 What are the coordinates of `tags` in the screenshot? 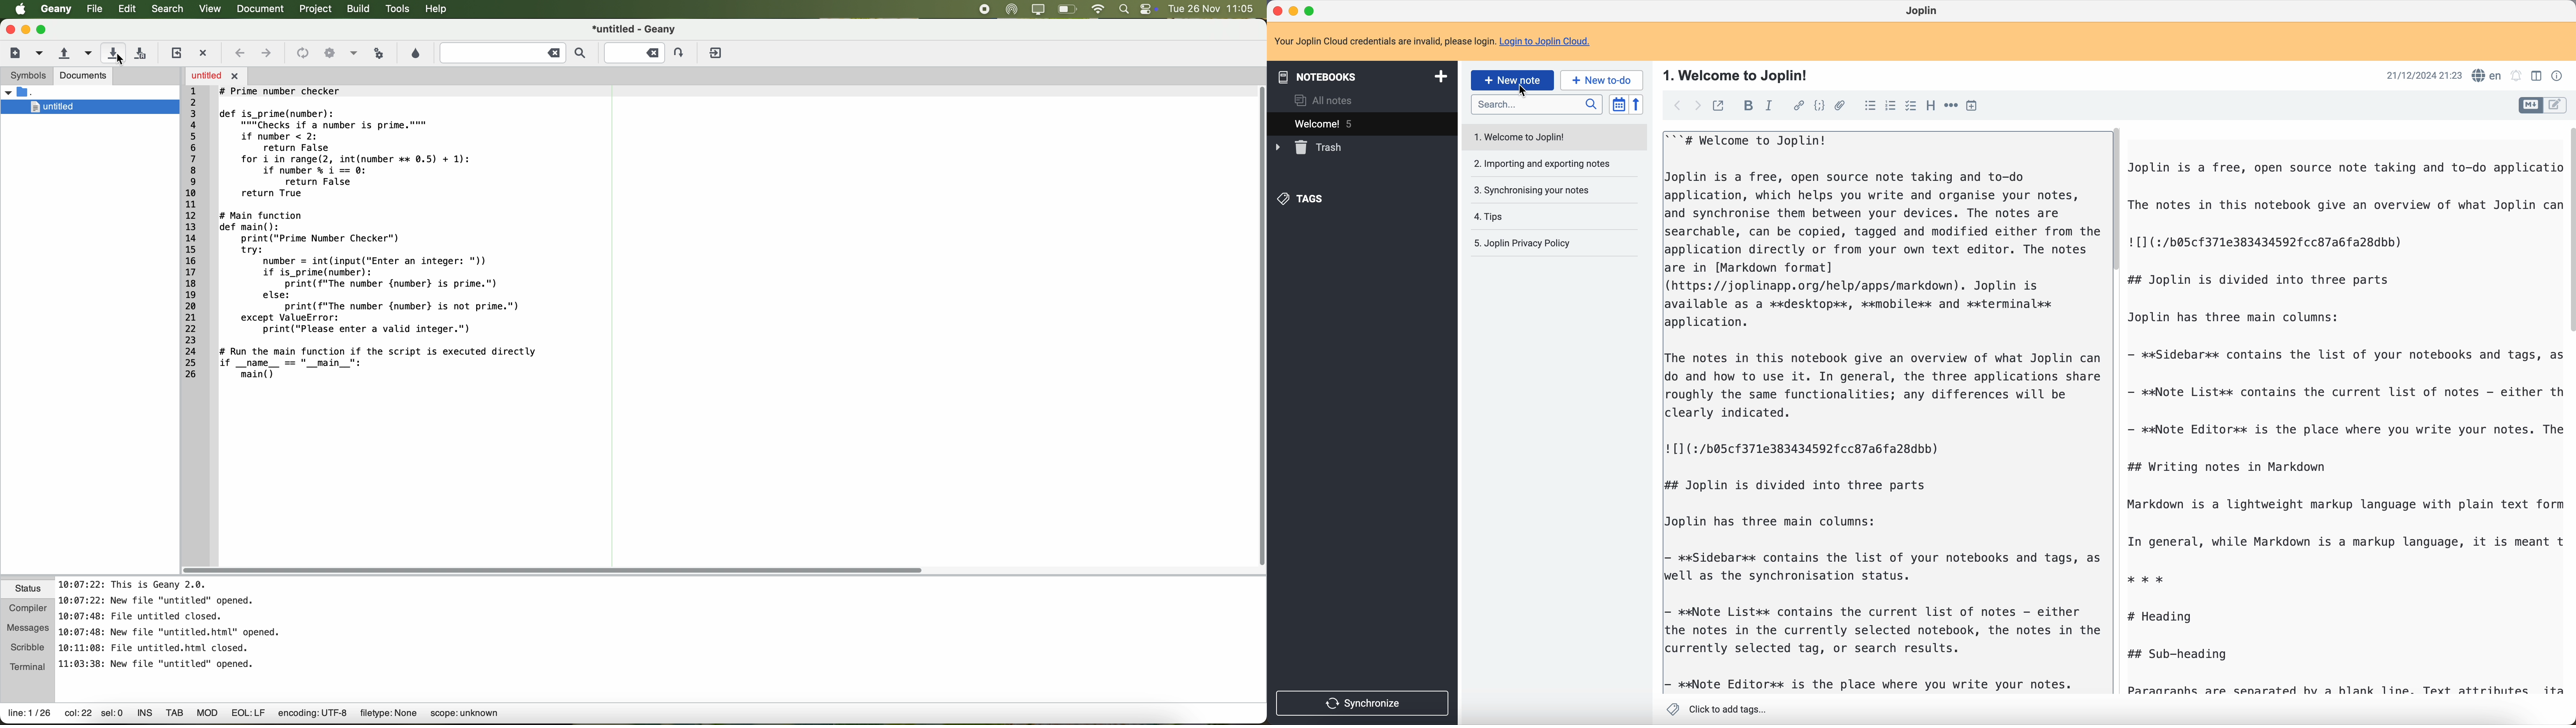 It's located at (1303, 200).